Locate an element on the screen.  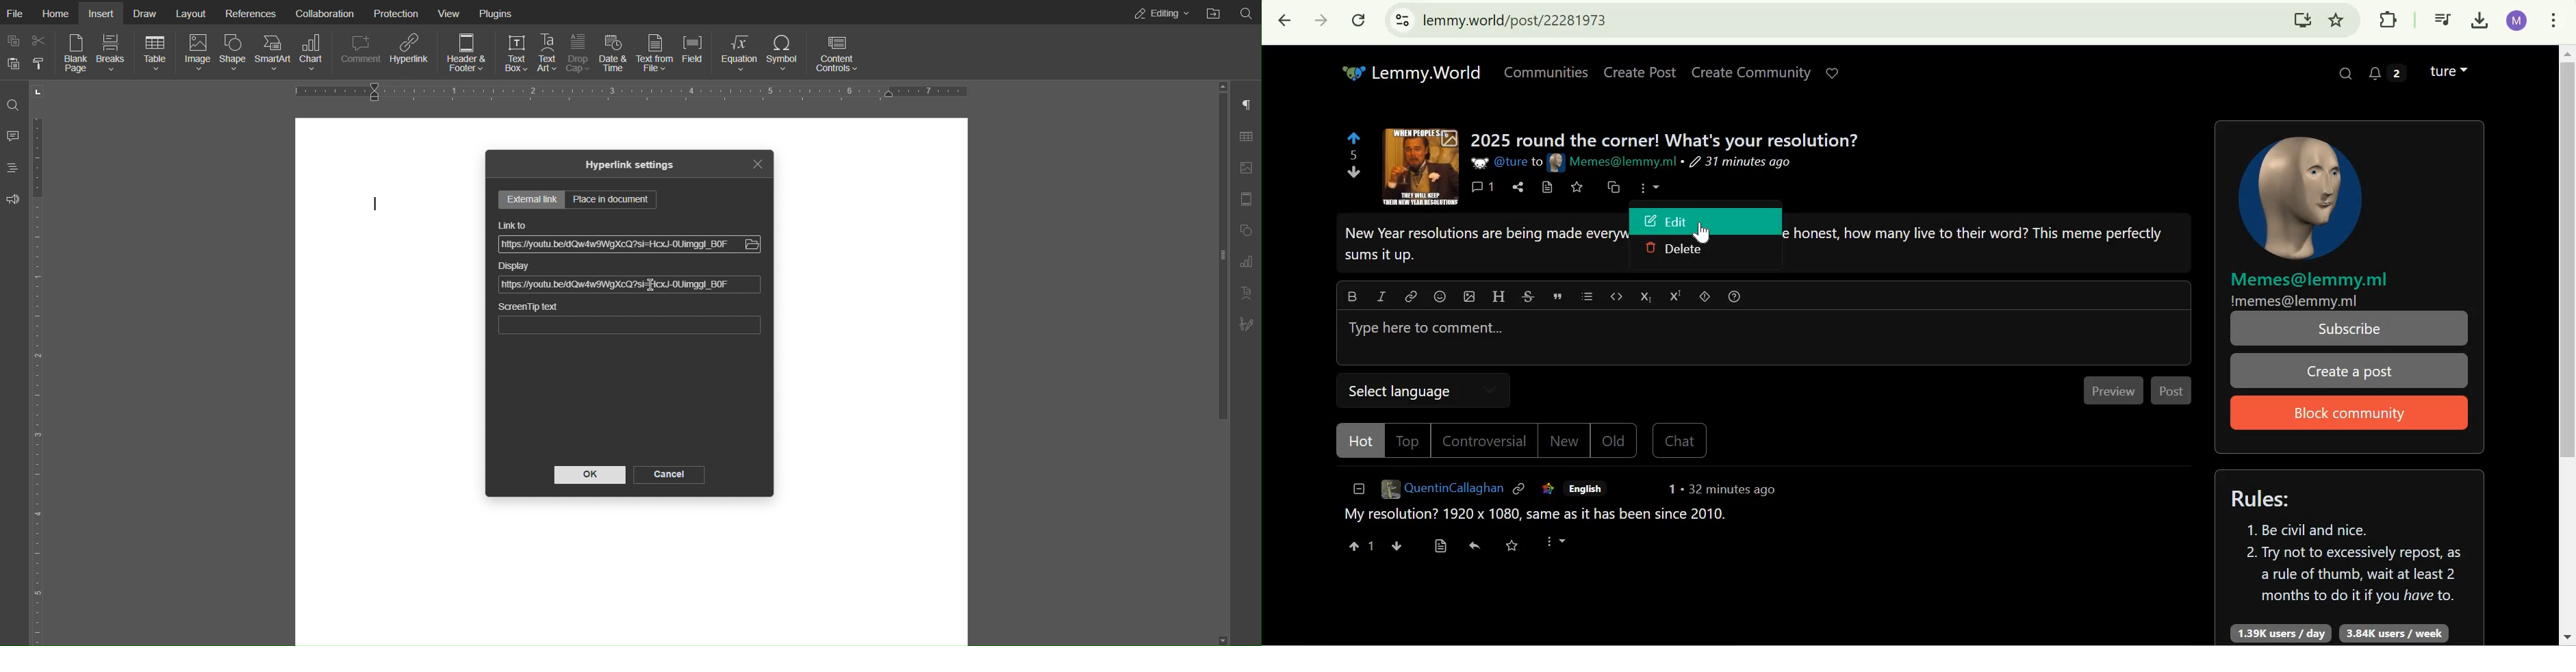
My resolution? 1920 x 1080, same as it has been since 2010. is located at coordinates (1529, 515).